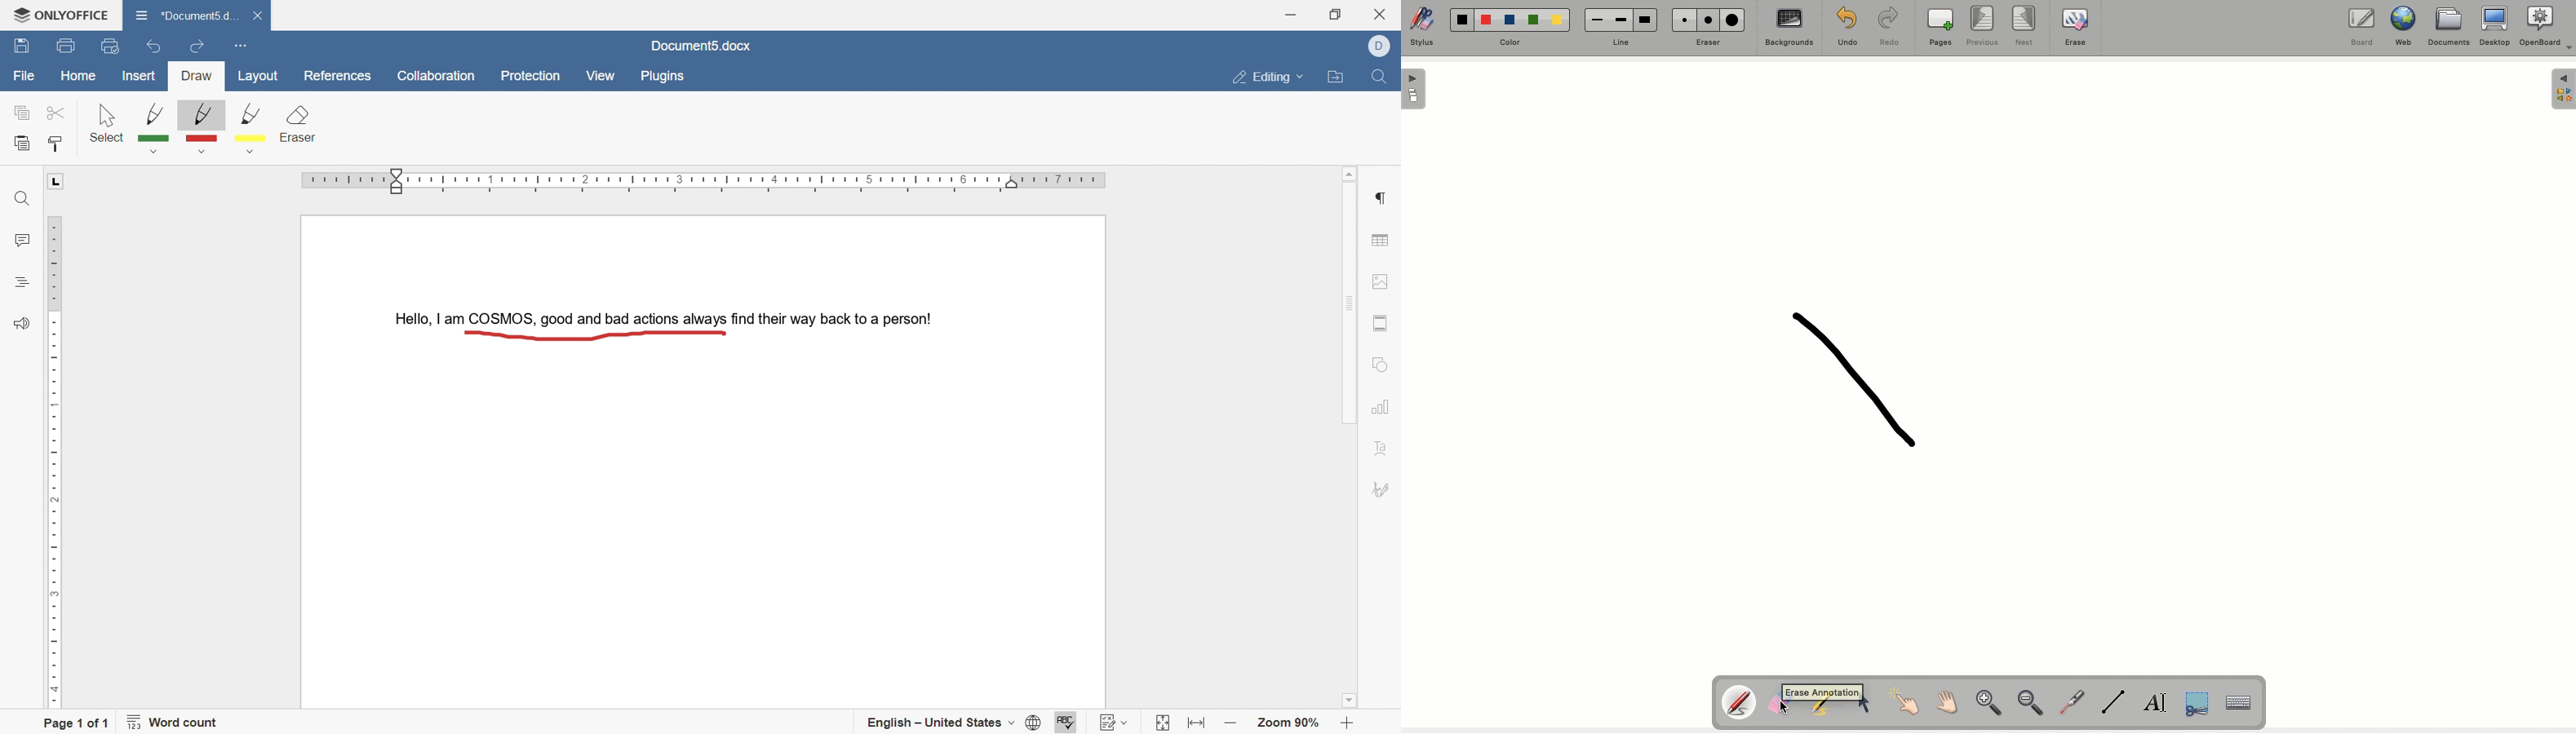 Image resolution: width=2576 pixels, height=756 pixels. I want to click on Drawn Line, so click(591, 334).